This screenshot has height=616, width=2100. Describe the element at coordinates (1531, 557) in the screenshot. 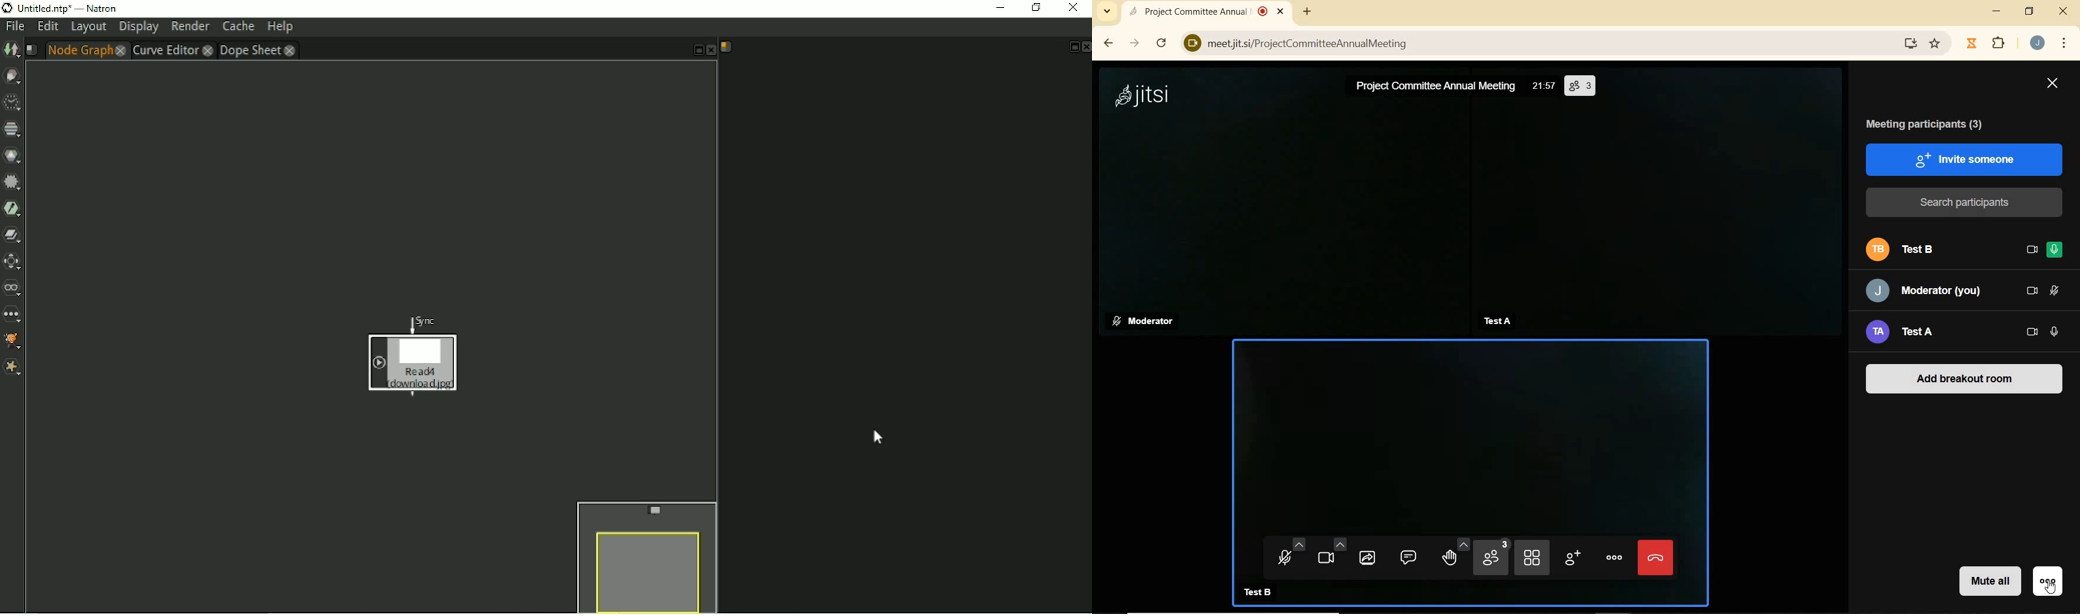

I see `Toogle tile view` at that location.